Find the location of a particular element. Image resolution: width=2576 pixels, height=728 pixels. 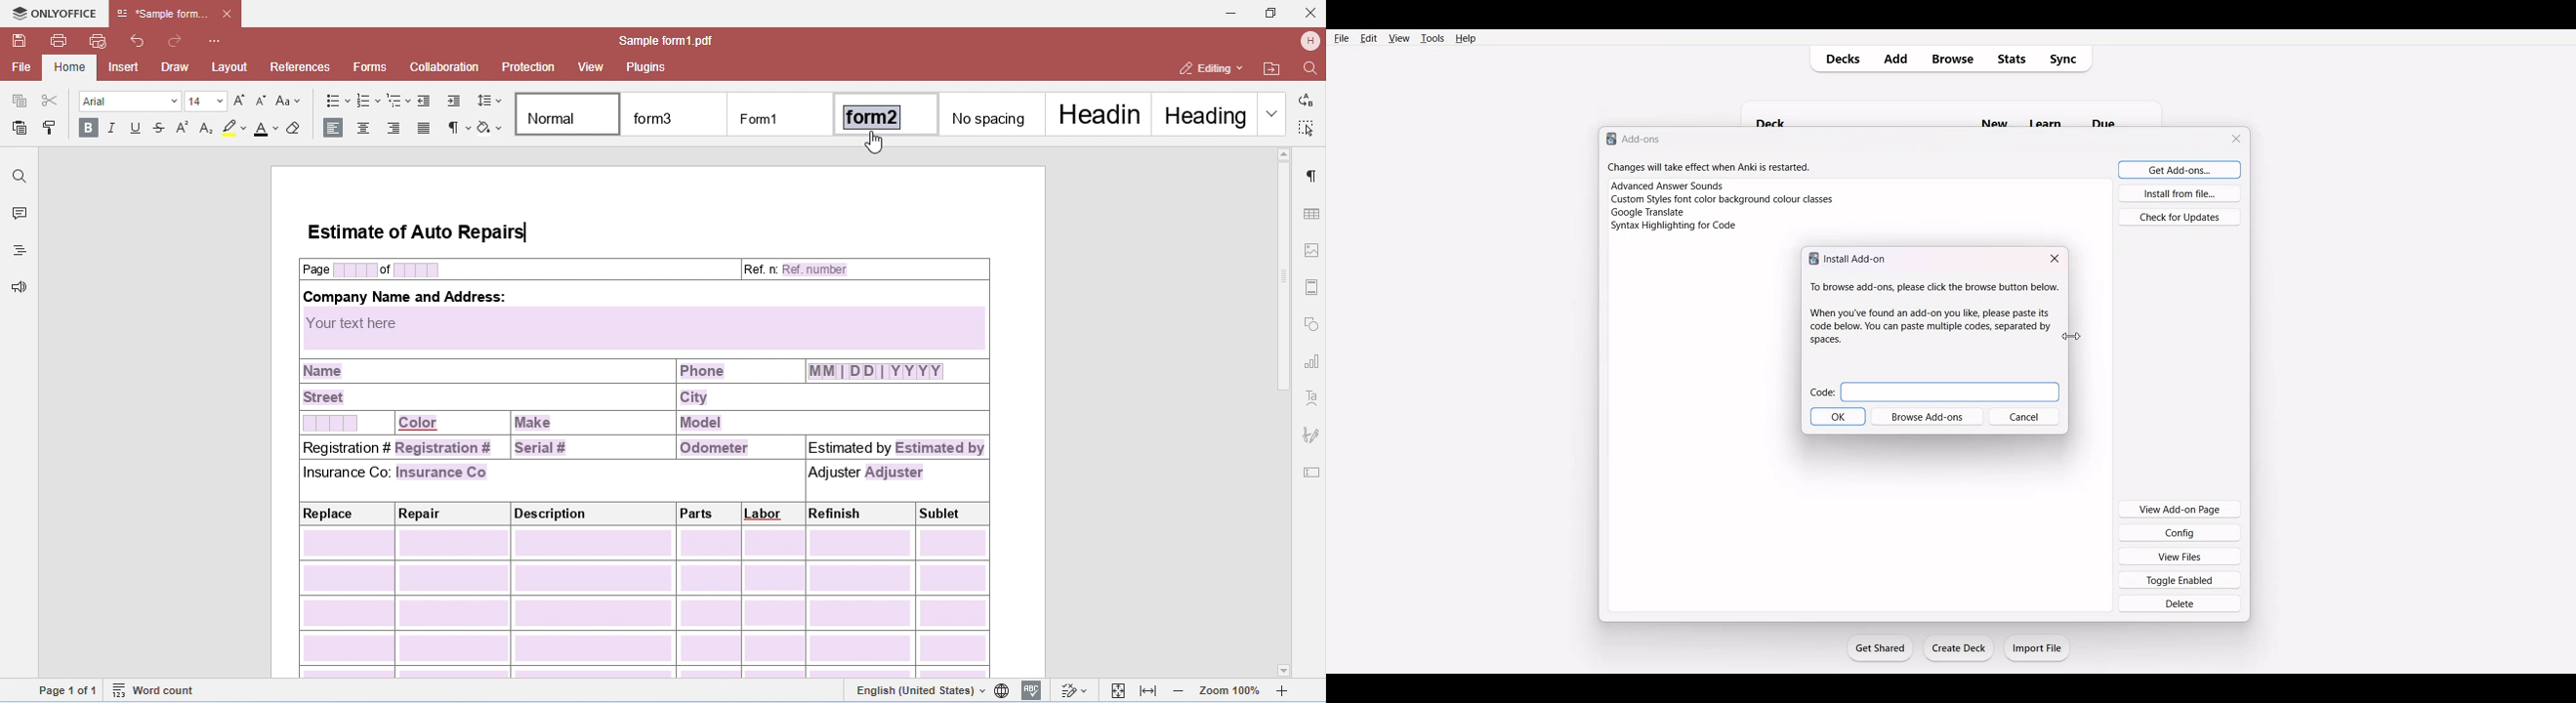

Browse is located at coordinates (1952, 60).